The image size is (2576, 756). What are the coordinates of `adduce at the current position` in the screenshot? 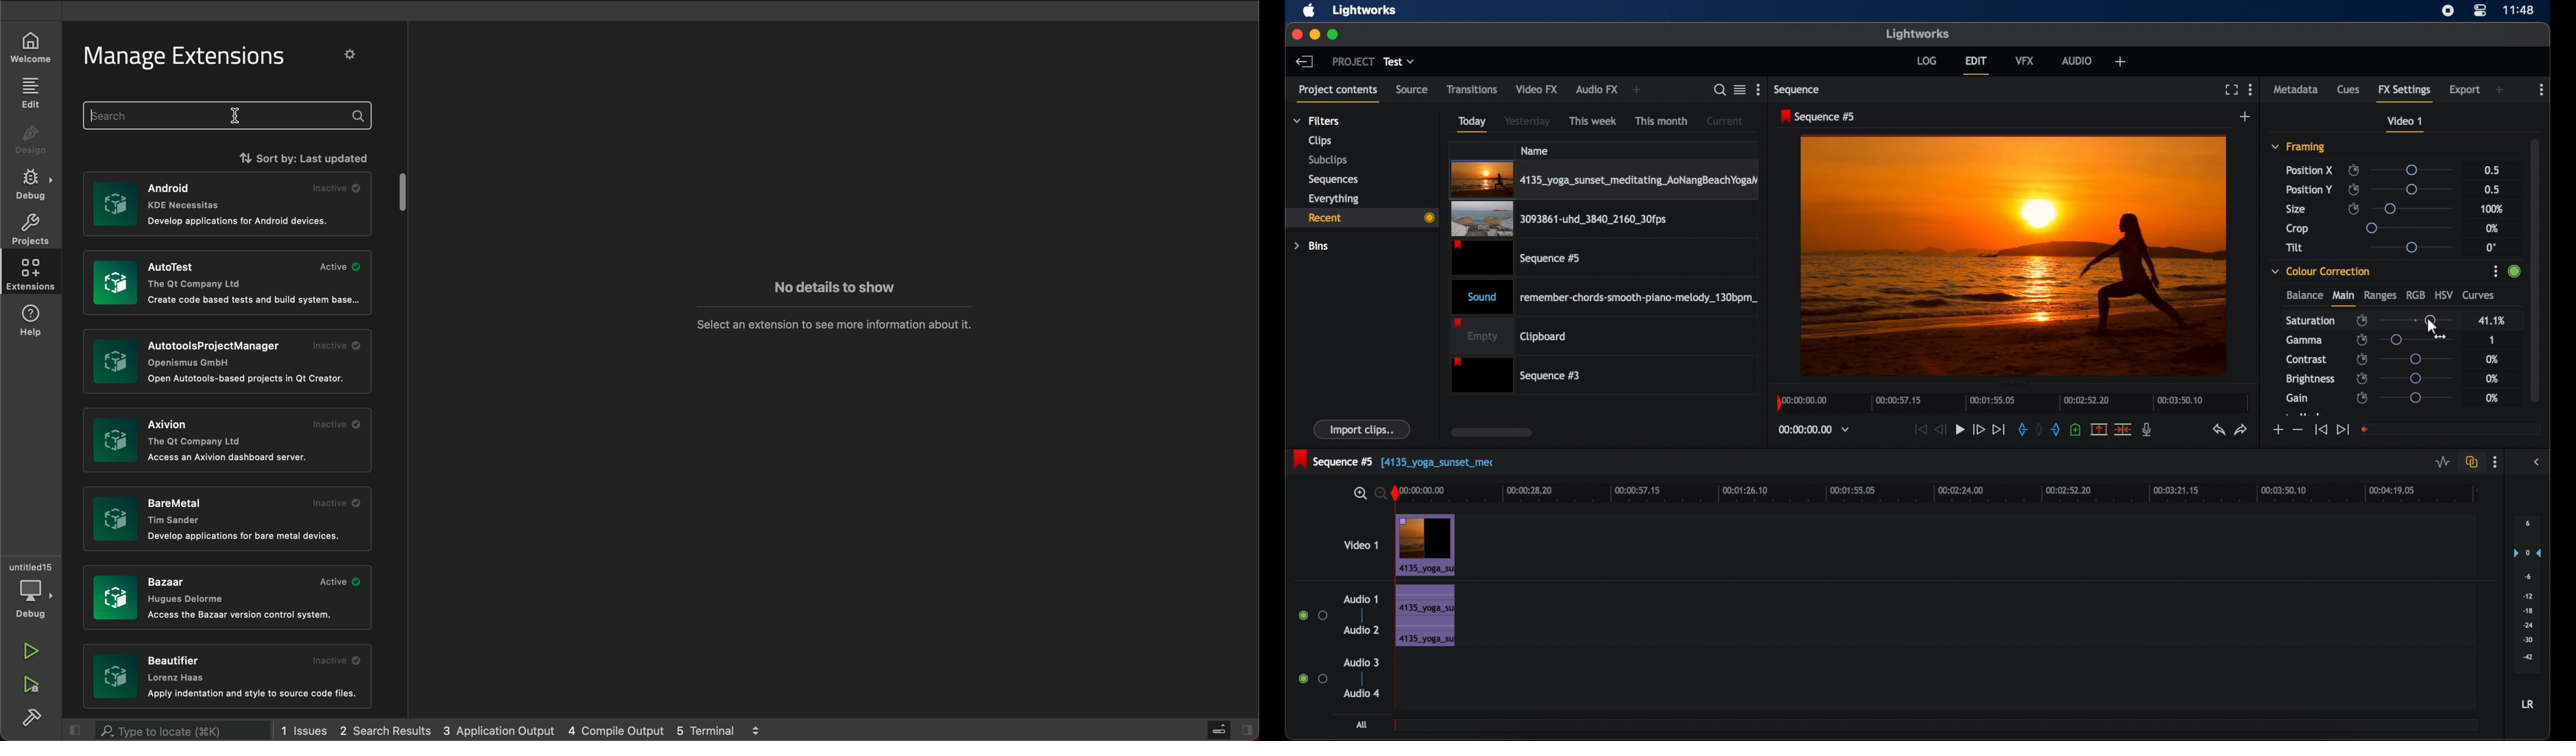 It's located at (2075, 429).